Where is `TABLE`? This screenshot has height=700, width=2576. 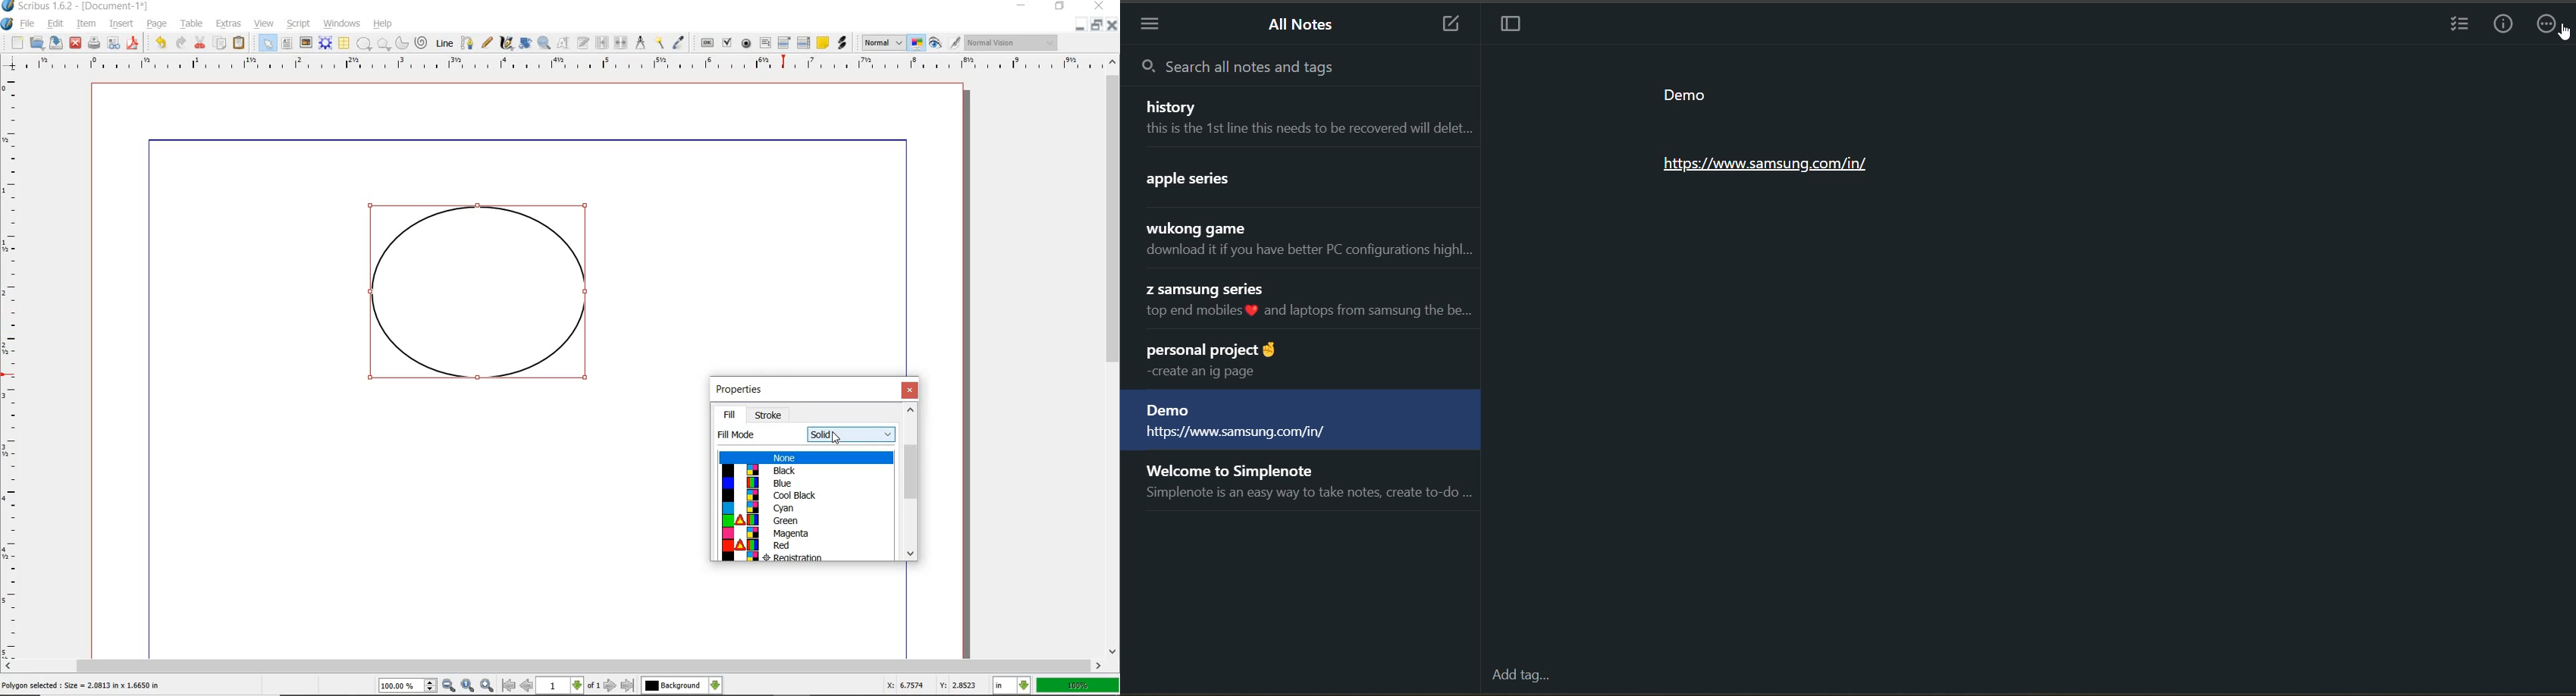 TABLE is located at coordinates (192, 24).